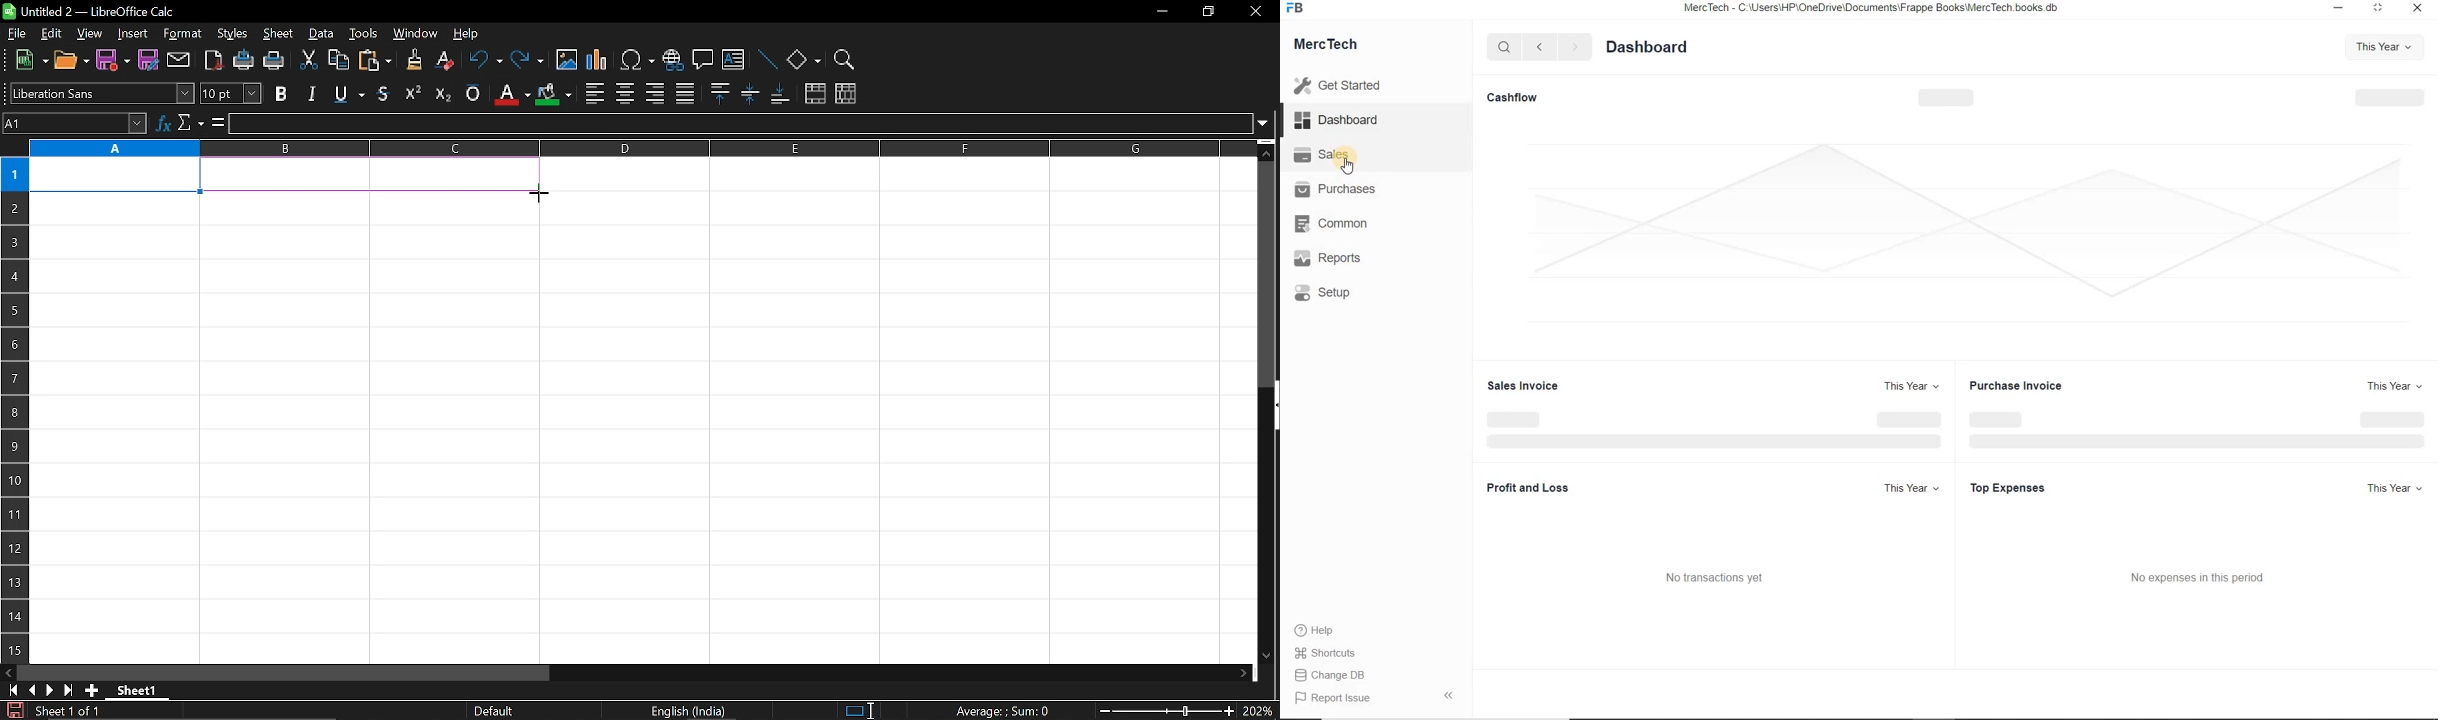 The width and height of the screenshot is (2464, 728). What do you see at coordinates (1348, 166) in the screenshot?
I see `Cursor` at bounding box center [1348, 166].